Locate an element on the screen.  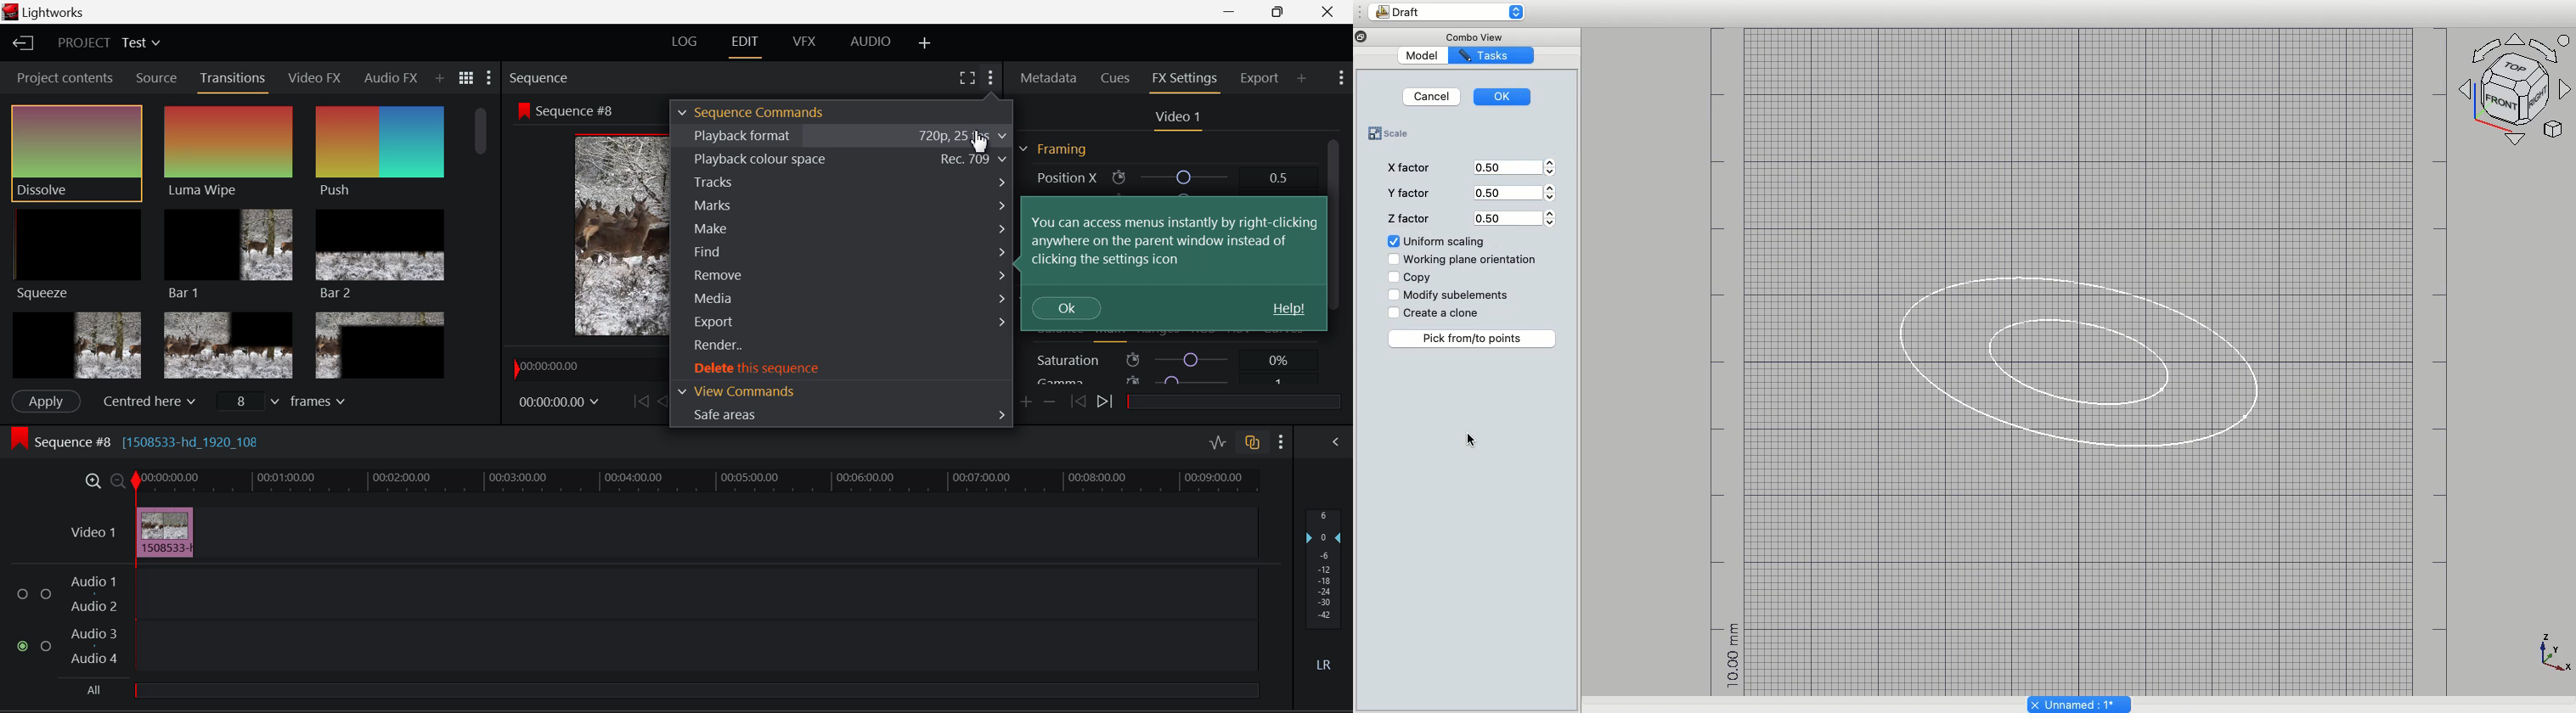
Remove is located at coordinates (843, 274).